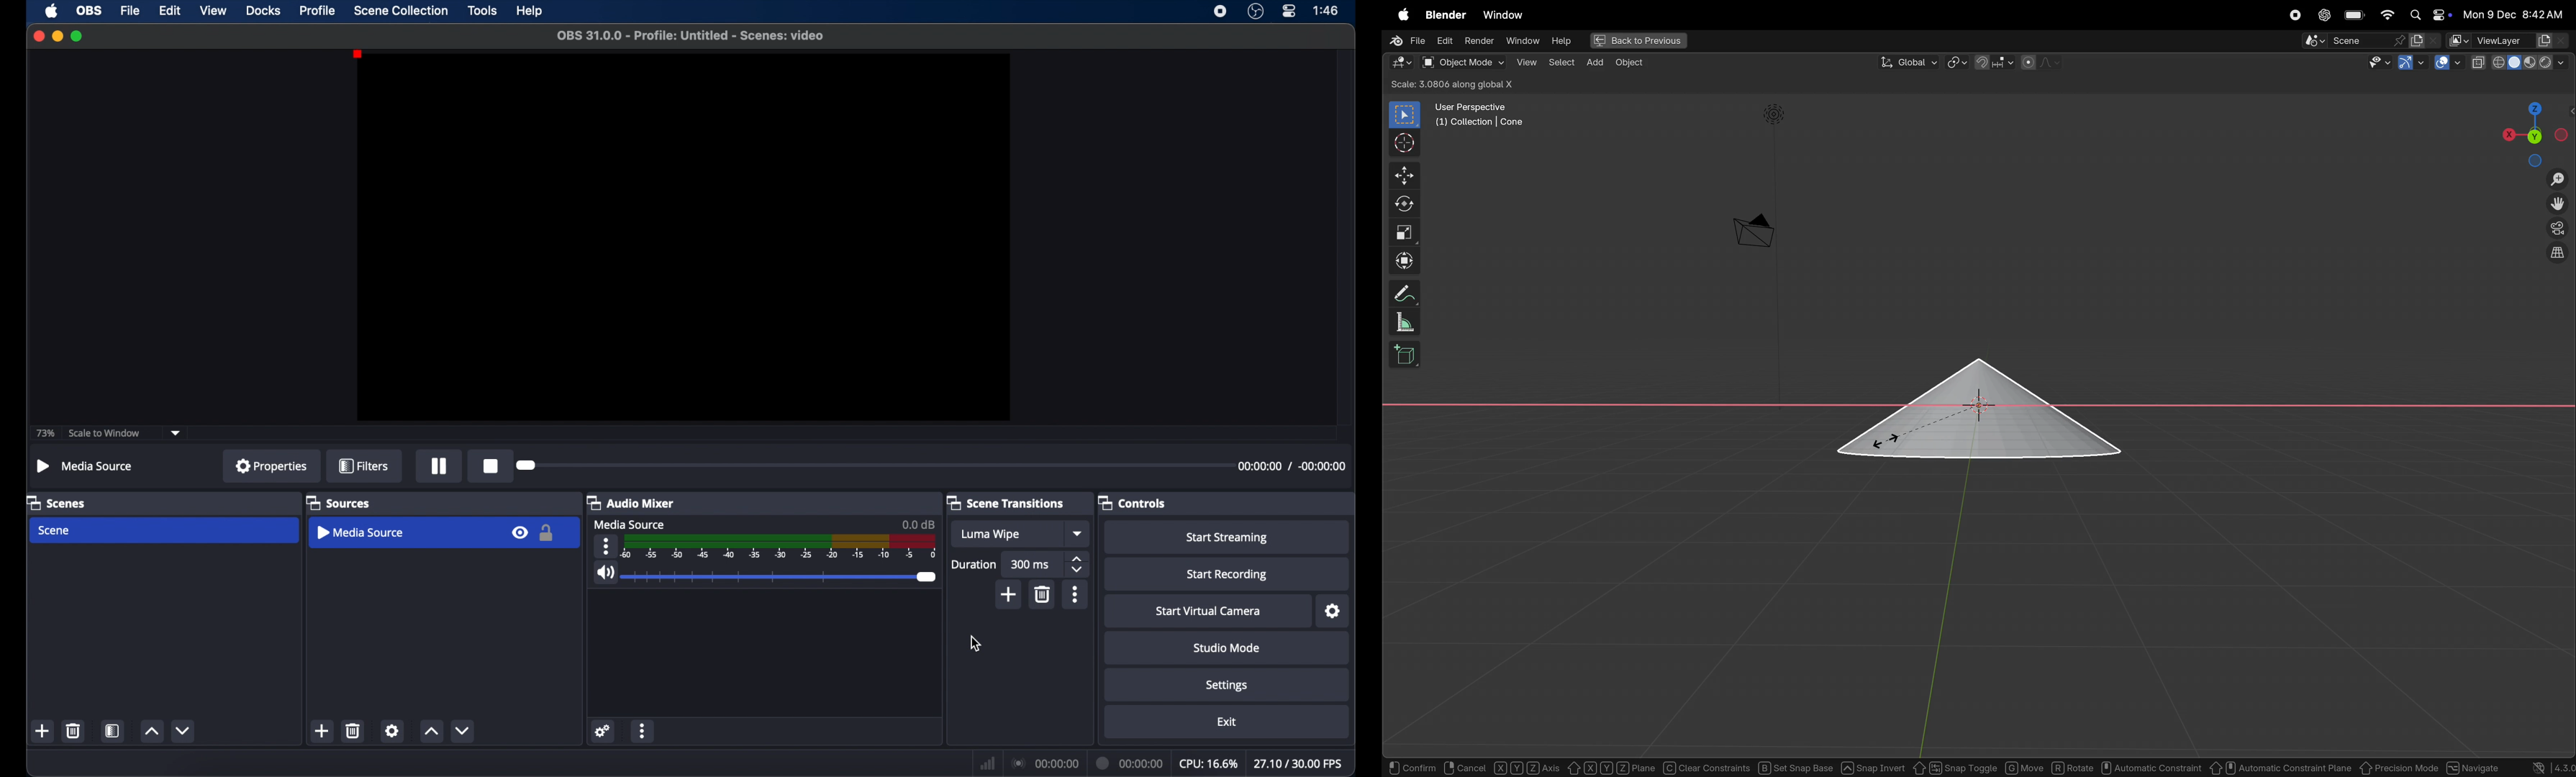  What do you see at coordinates (919, 524) in the screenshot?
I see `0.0` at bounding box center [919, 524].